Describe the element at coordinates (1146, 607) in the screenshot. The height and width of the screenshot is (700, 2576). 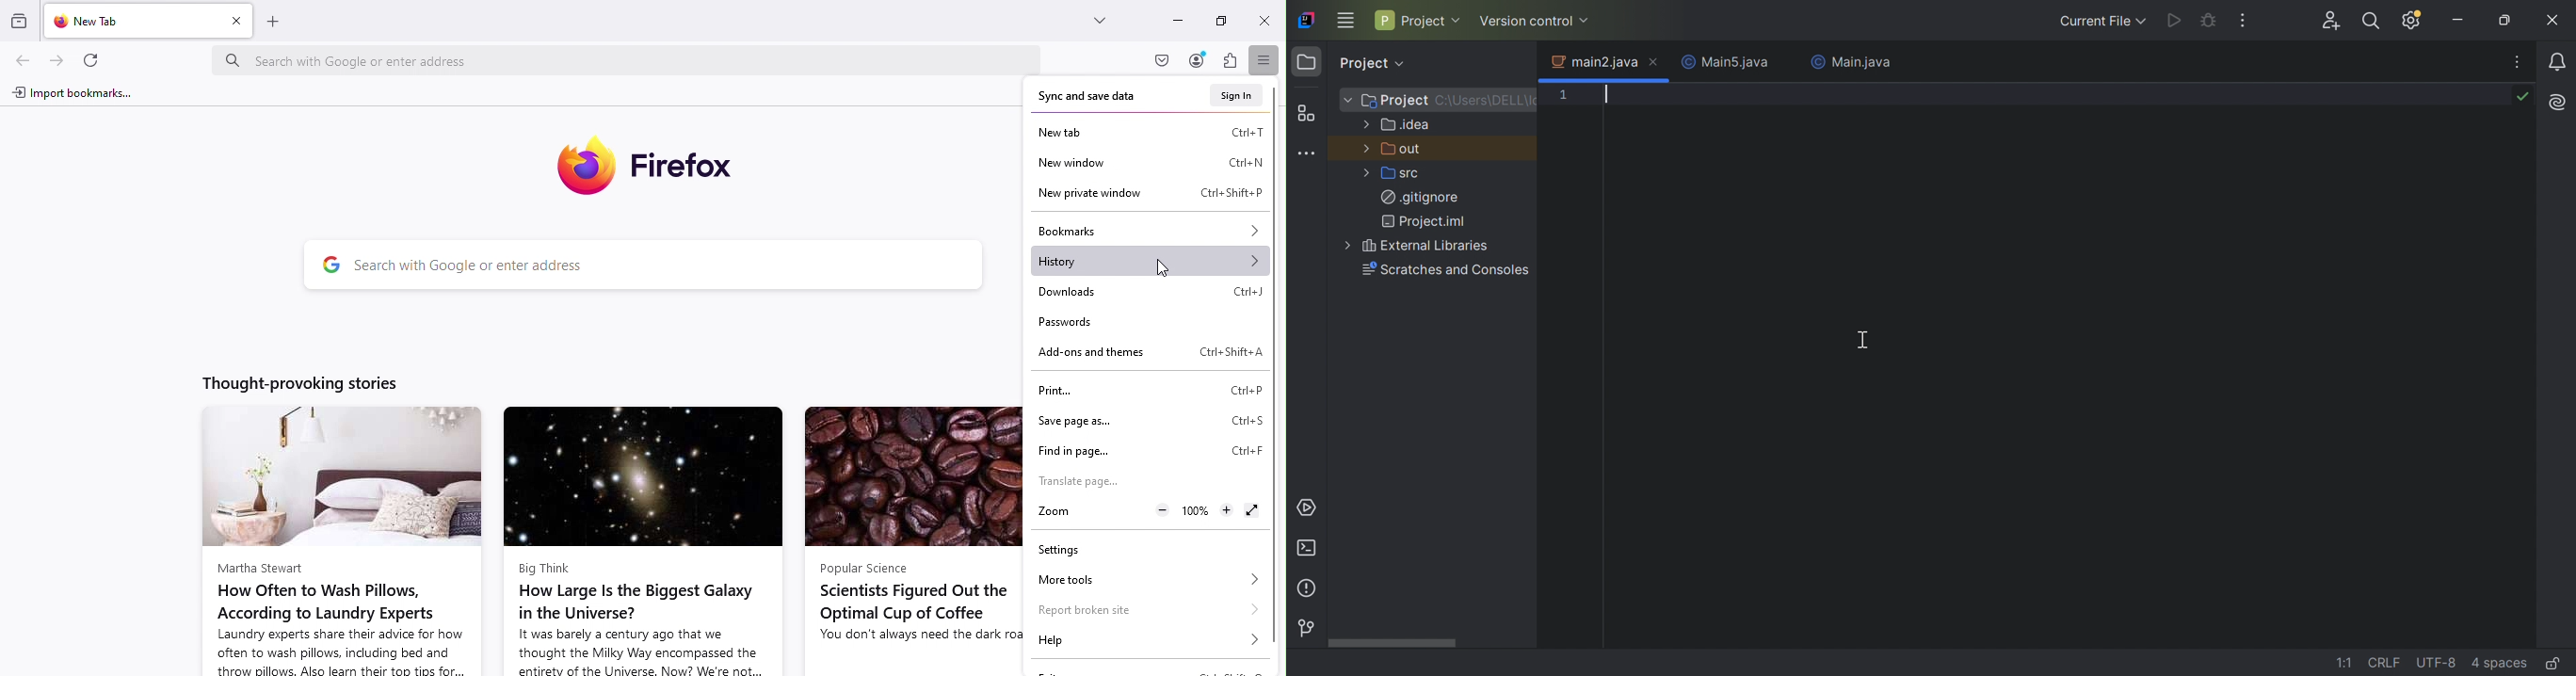
I see `Report broken site` at that location.